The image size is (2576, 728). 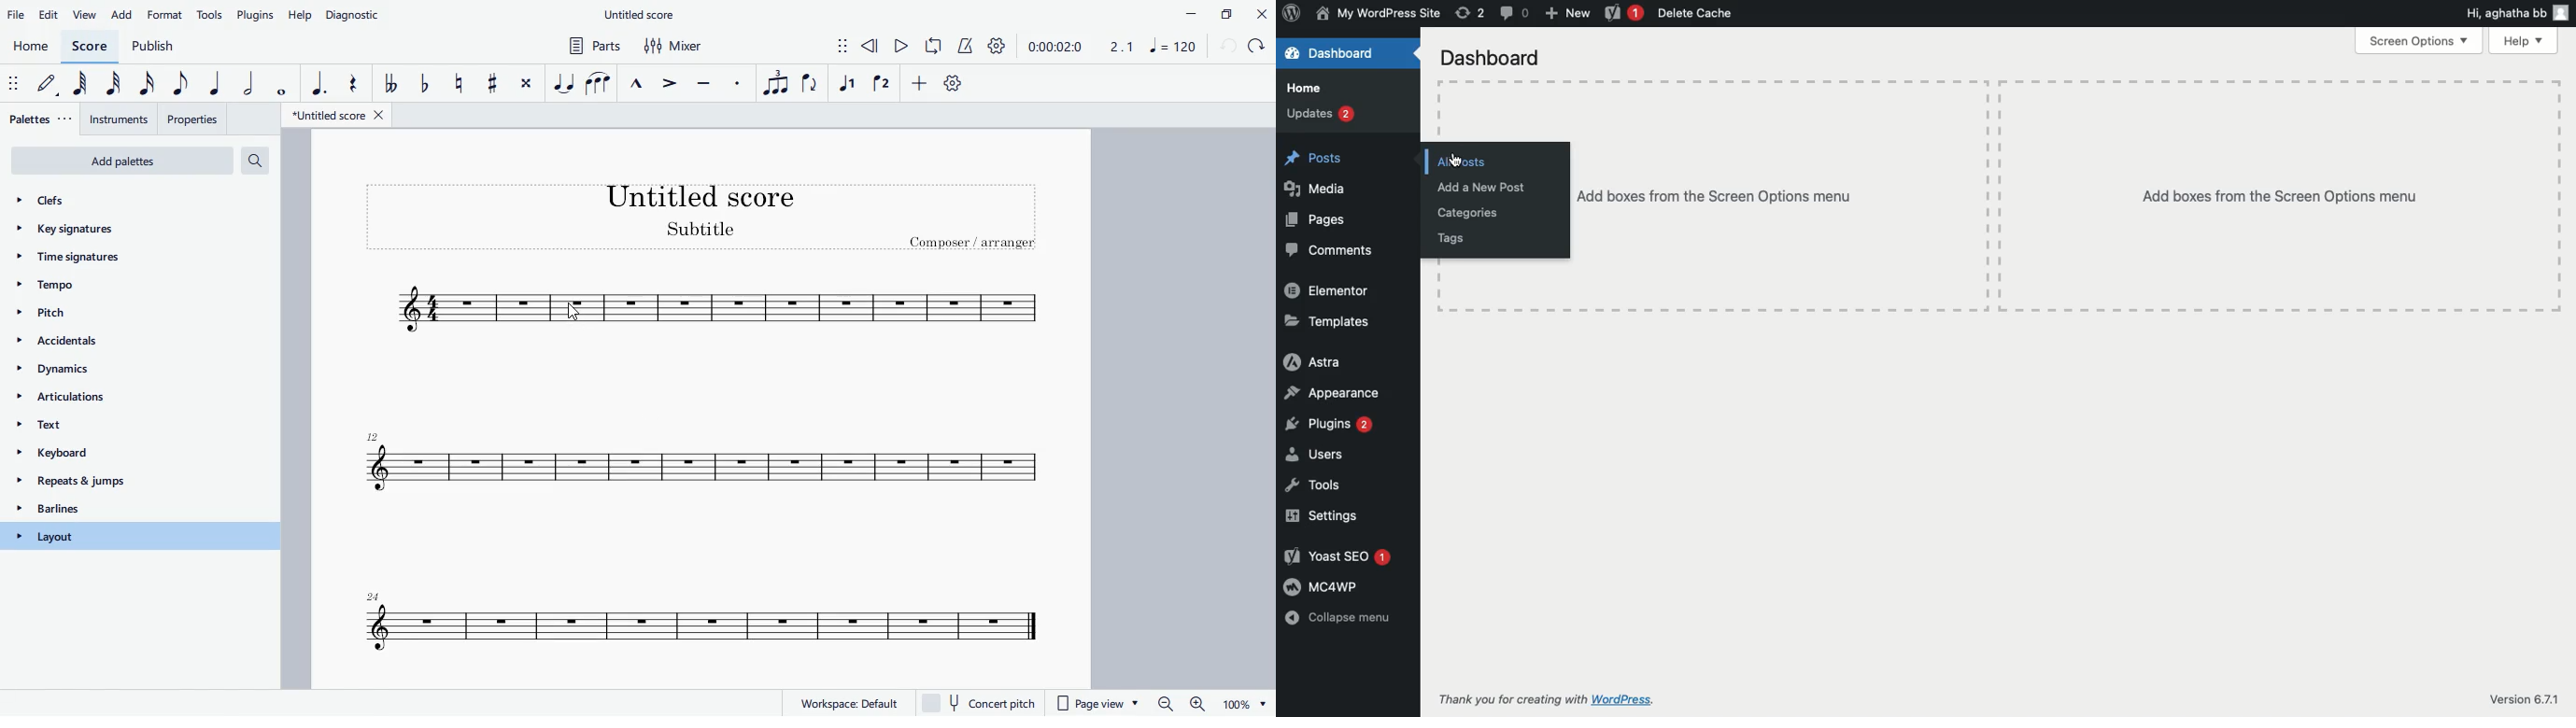 What do you see at coordinates (460, 82) in the screenshot?
I see `toggle natural` at bounding box center [460, 82].